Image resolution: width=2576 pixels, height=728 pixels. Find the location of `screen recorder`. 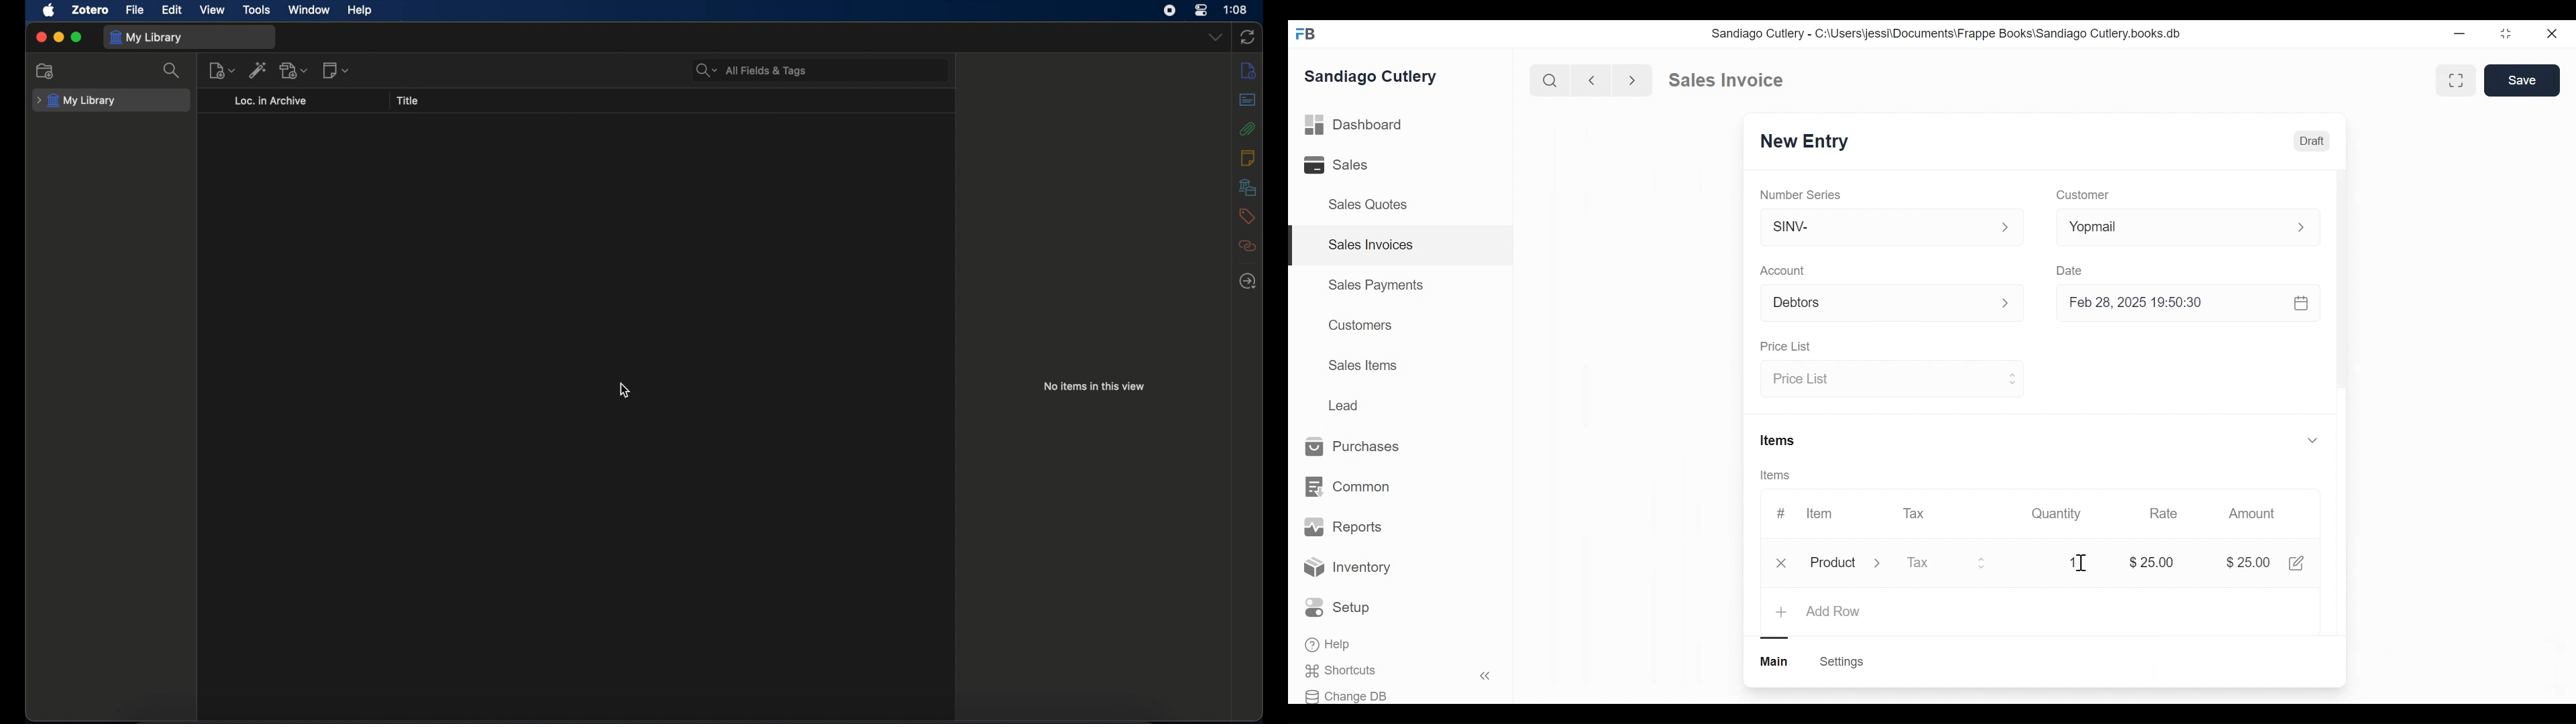

screen recorder is located at coordinates (1171, 11).